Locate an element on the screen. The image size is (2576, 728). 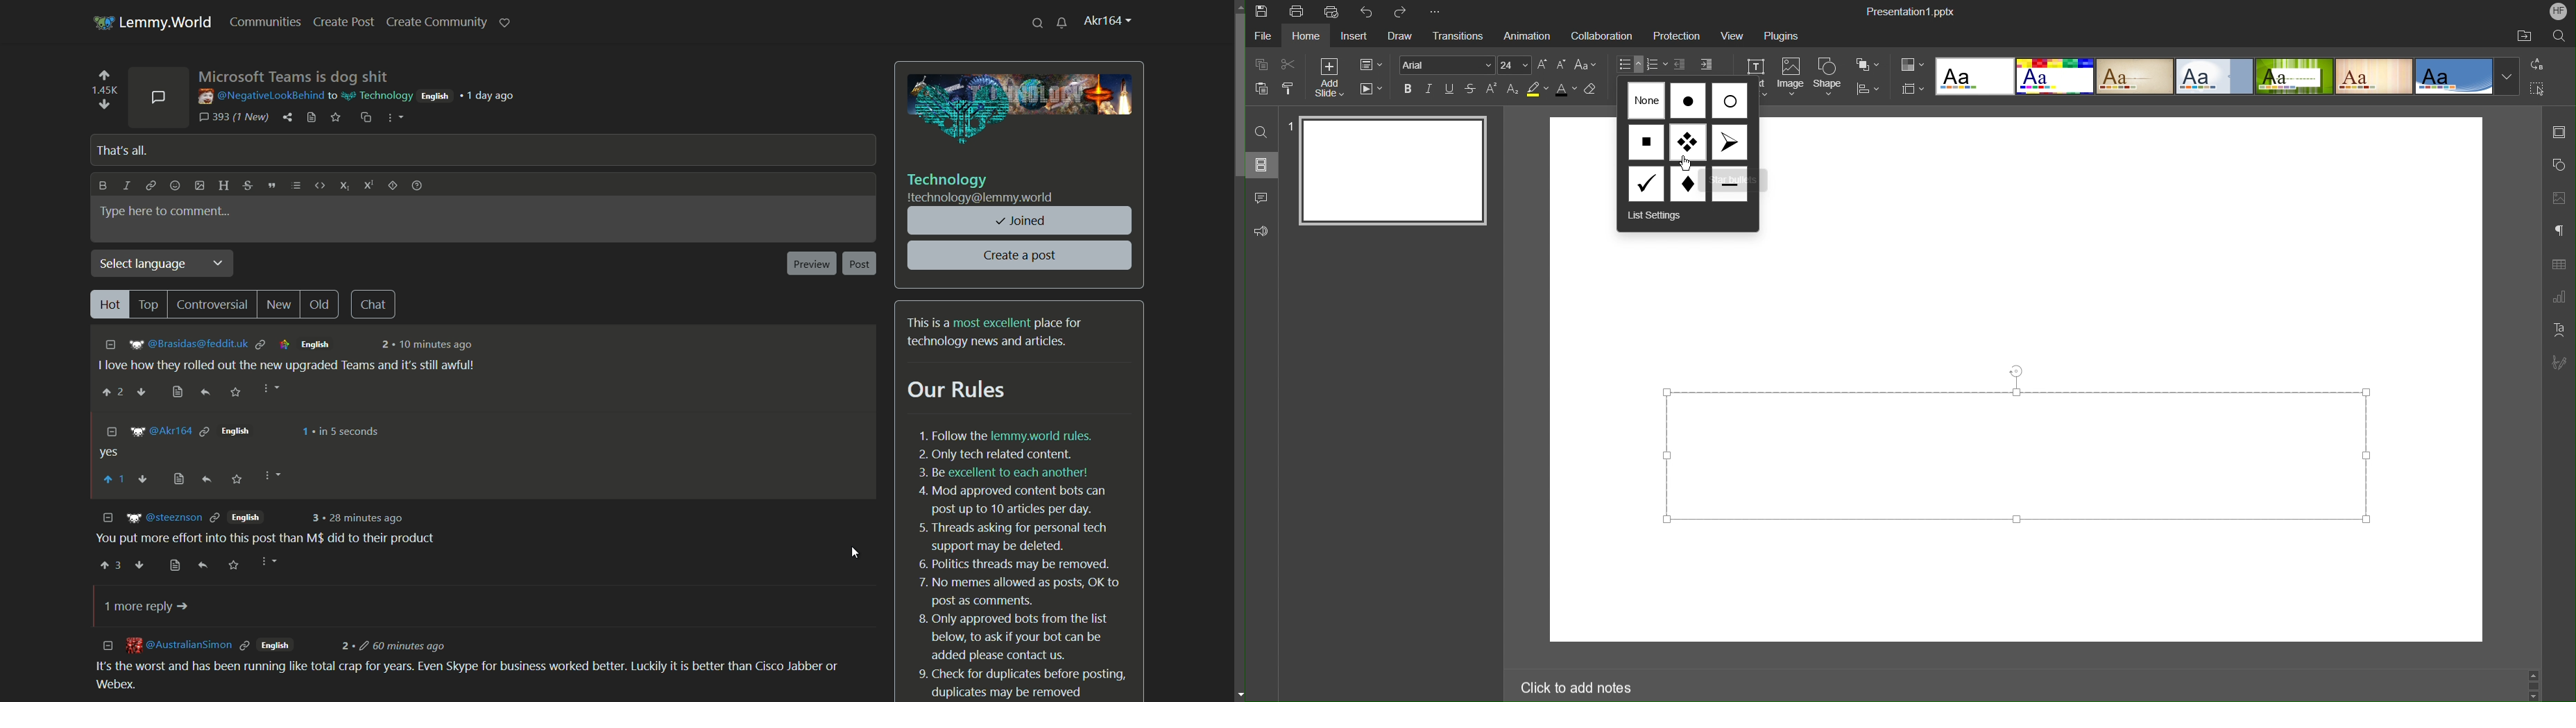
Text Art is located at coordinates (2559, 329).